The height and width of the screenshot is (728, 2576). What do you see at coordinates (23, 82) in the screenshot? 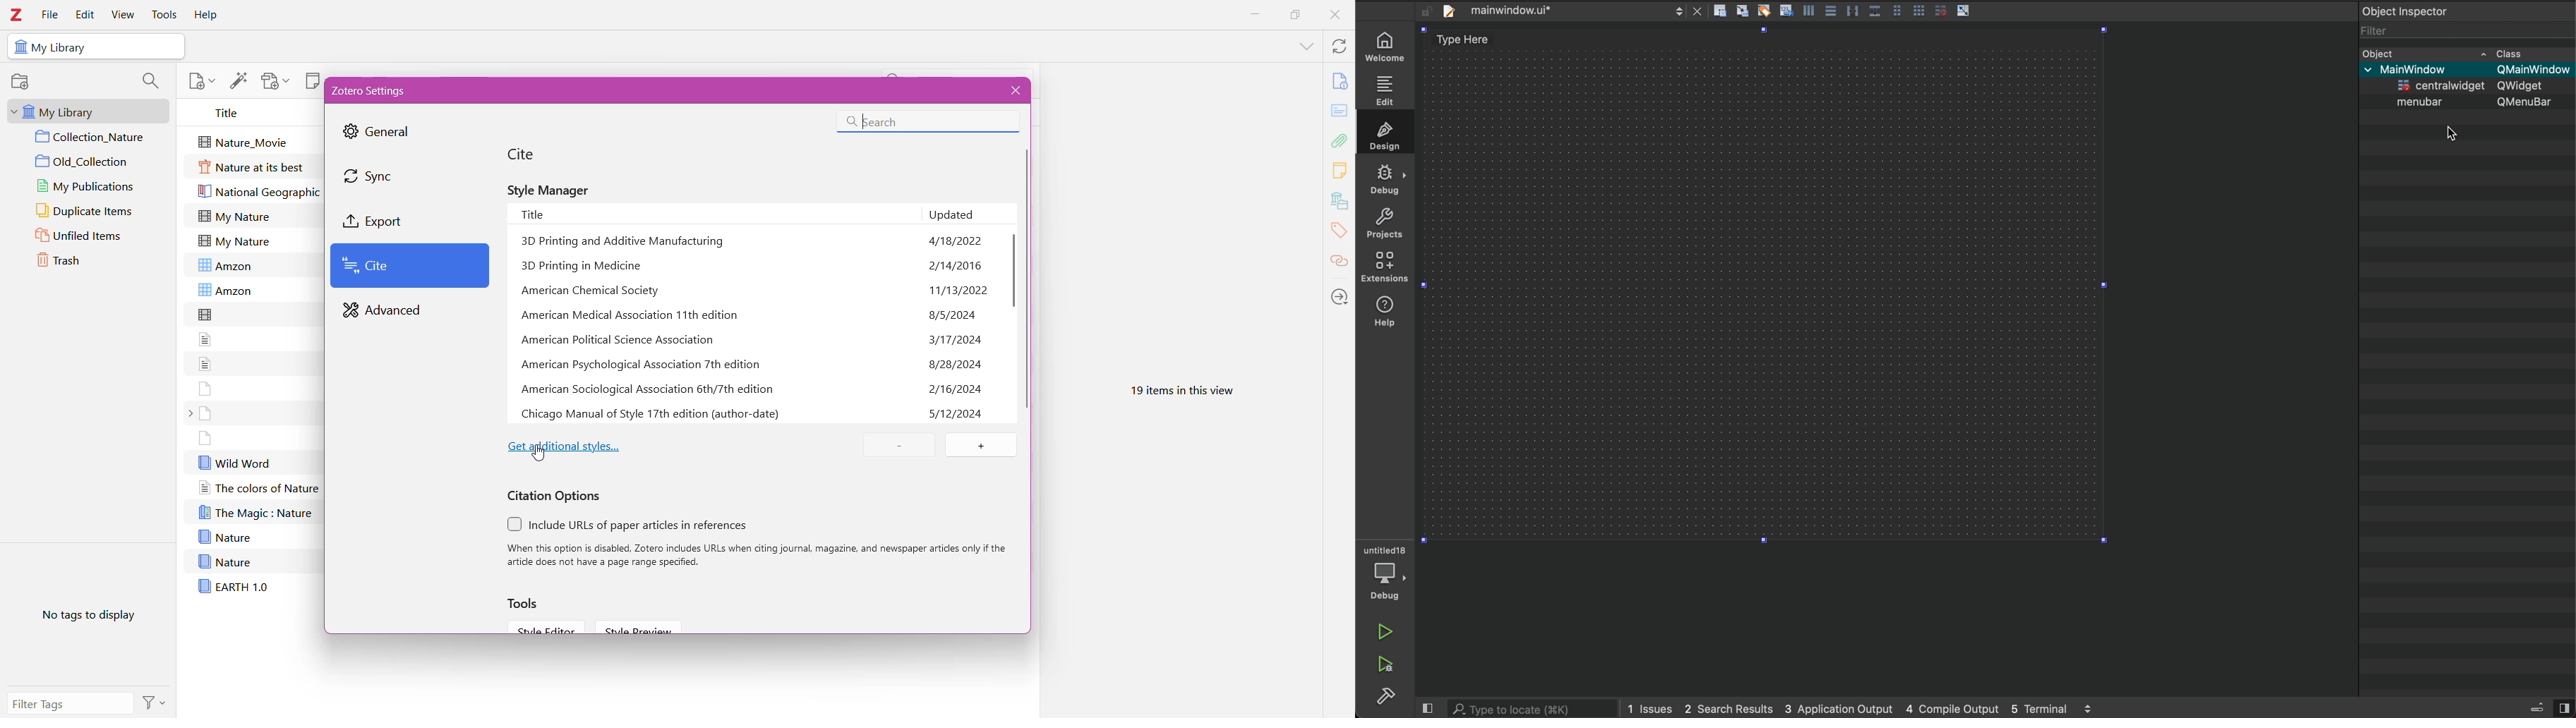
I see `New Collection` at bounding box center [23, 82].